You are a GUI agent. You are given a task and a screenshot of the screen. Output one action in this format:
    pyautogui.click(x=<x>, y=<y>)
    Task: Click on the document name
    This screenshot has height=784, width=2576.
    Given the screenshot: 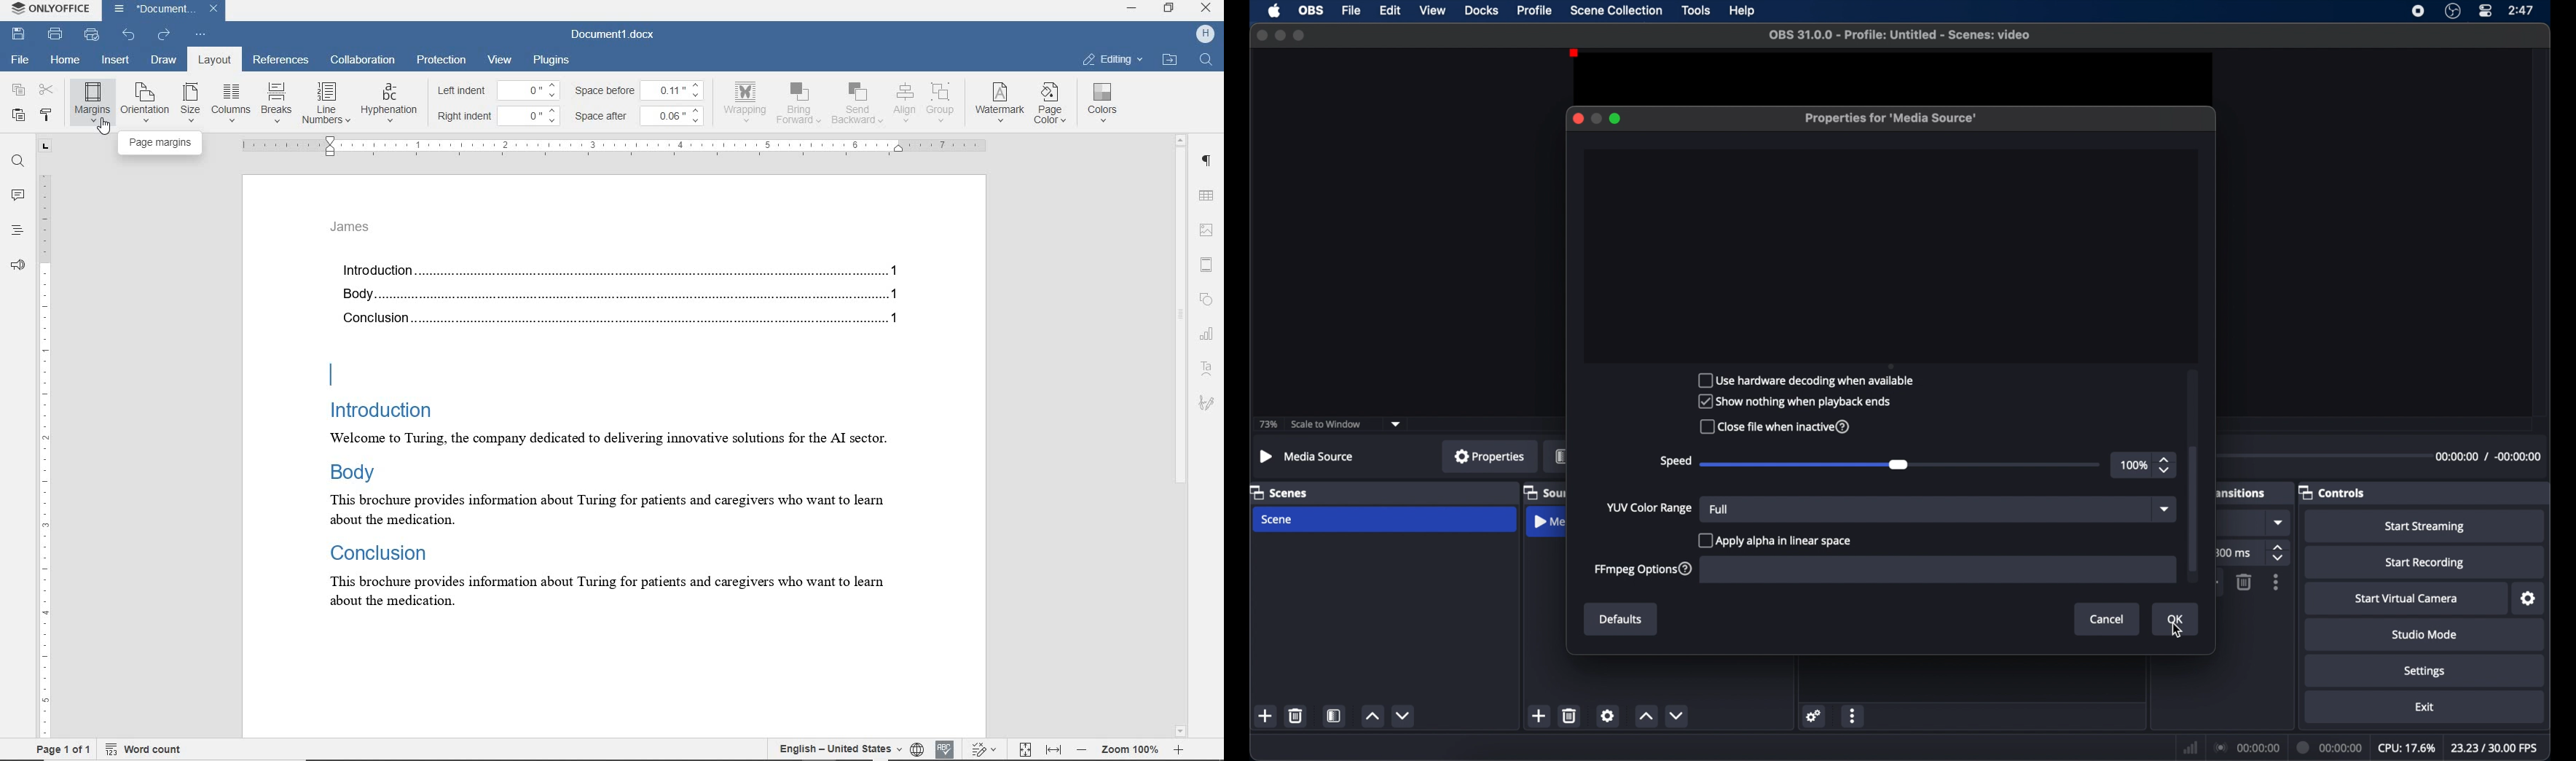 What is the action you would take?
    pyautogui.click(x=152, y=9)
    